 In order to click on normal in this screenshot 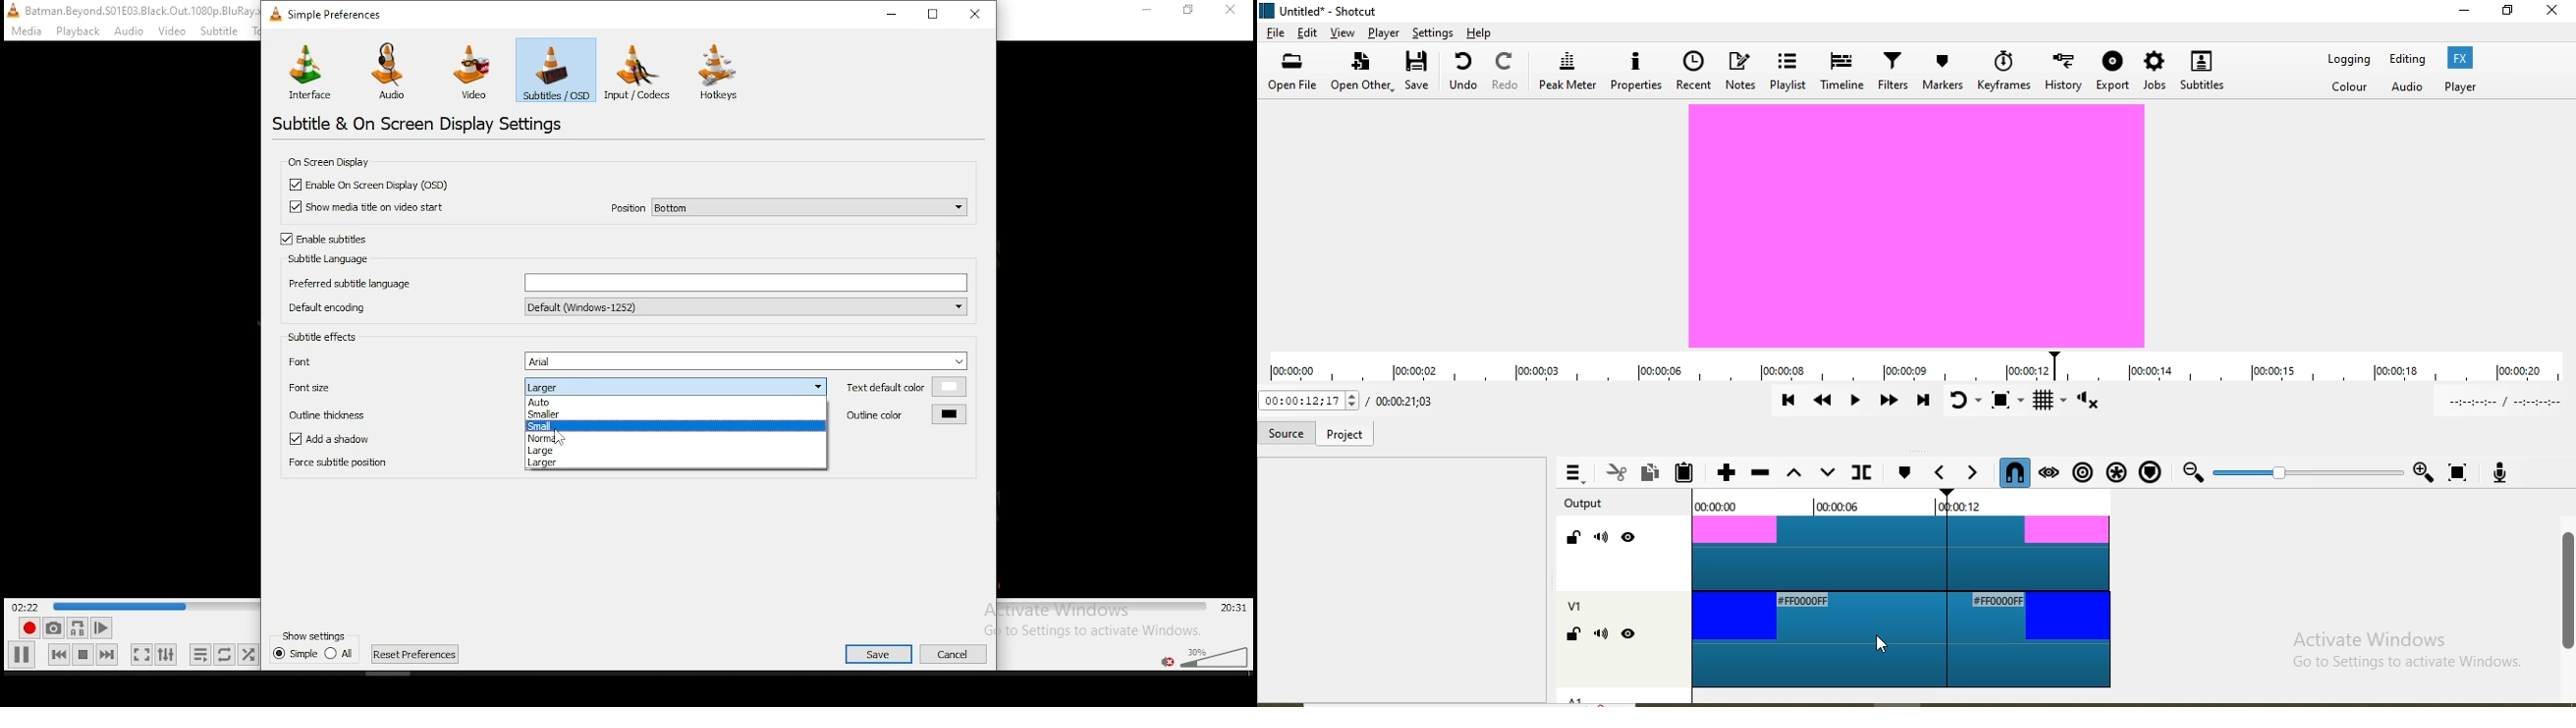, I will do `click(676, 438)`.